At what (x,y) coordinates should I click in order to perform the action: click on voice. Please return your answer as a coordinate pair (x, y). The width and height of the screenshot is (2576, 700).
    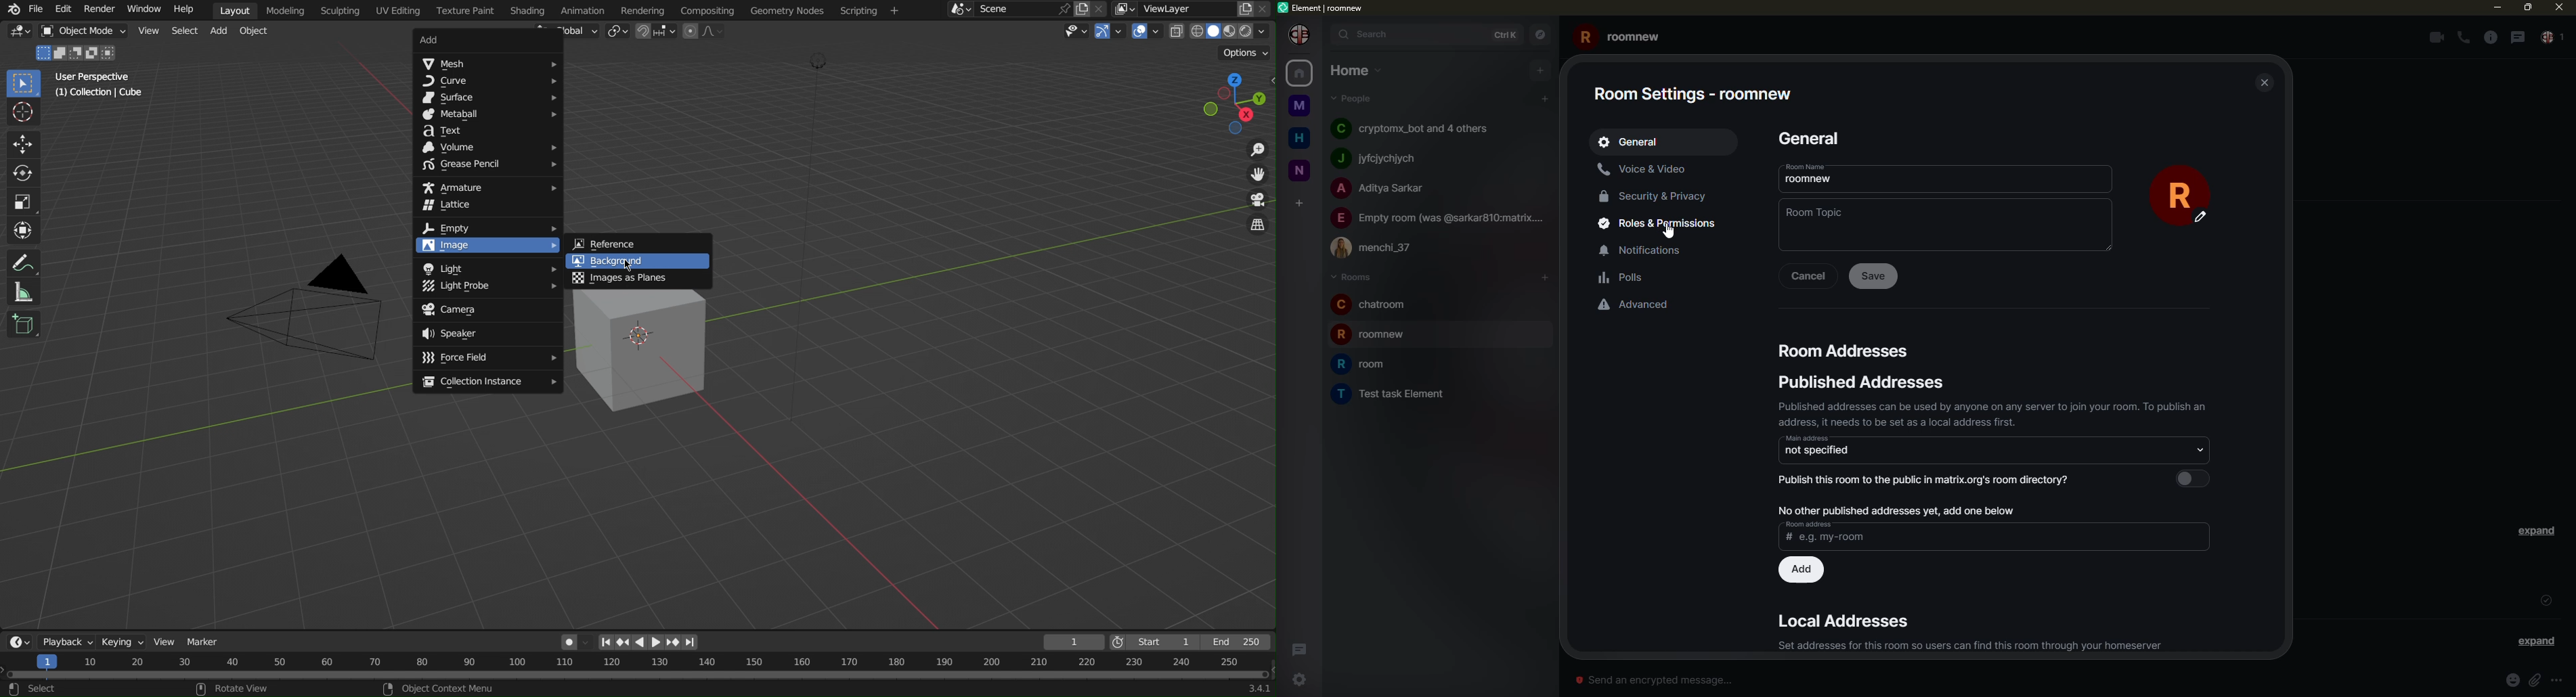
    Looking at the image, I should click on (1647, 170).